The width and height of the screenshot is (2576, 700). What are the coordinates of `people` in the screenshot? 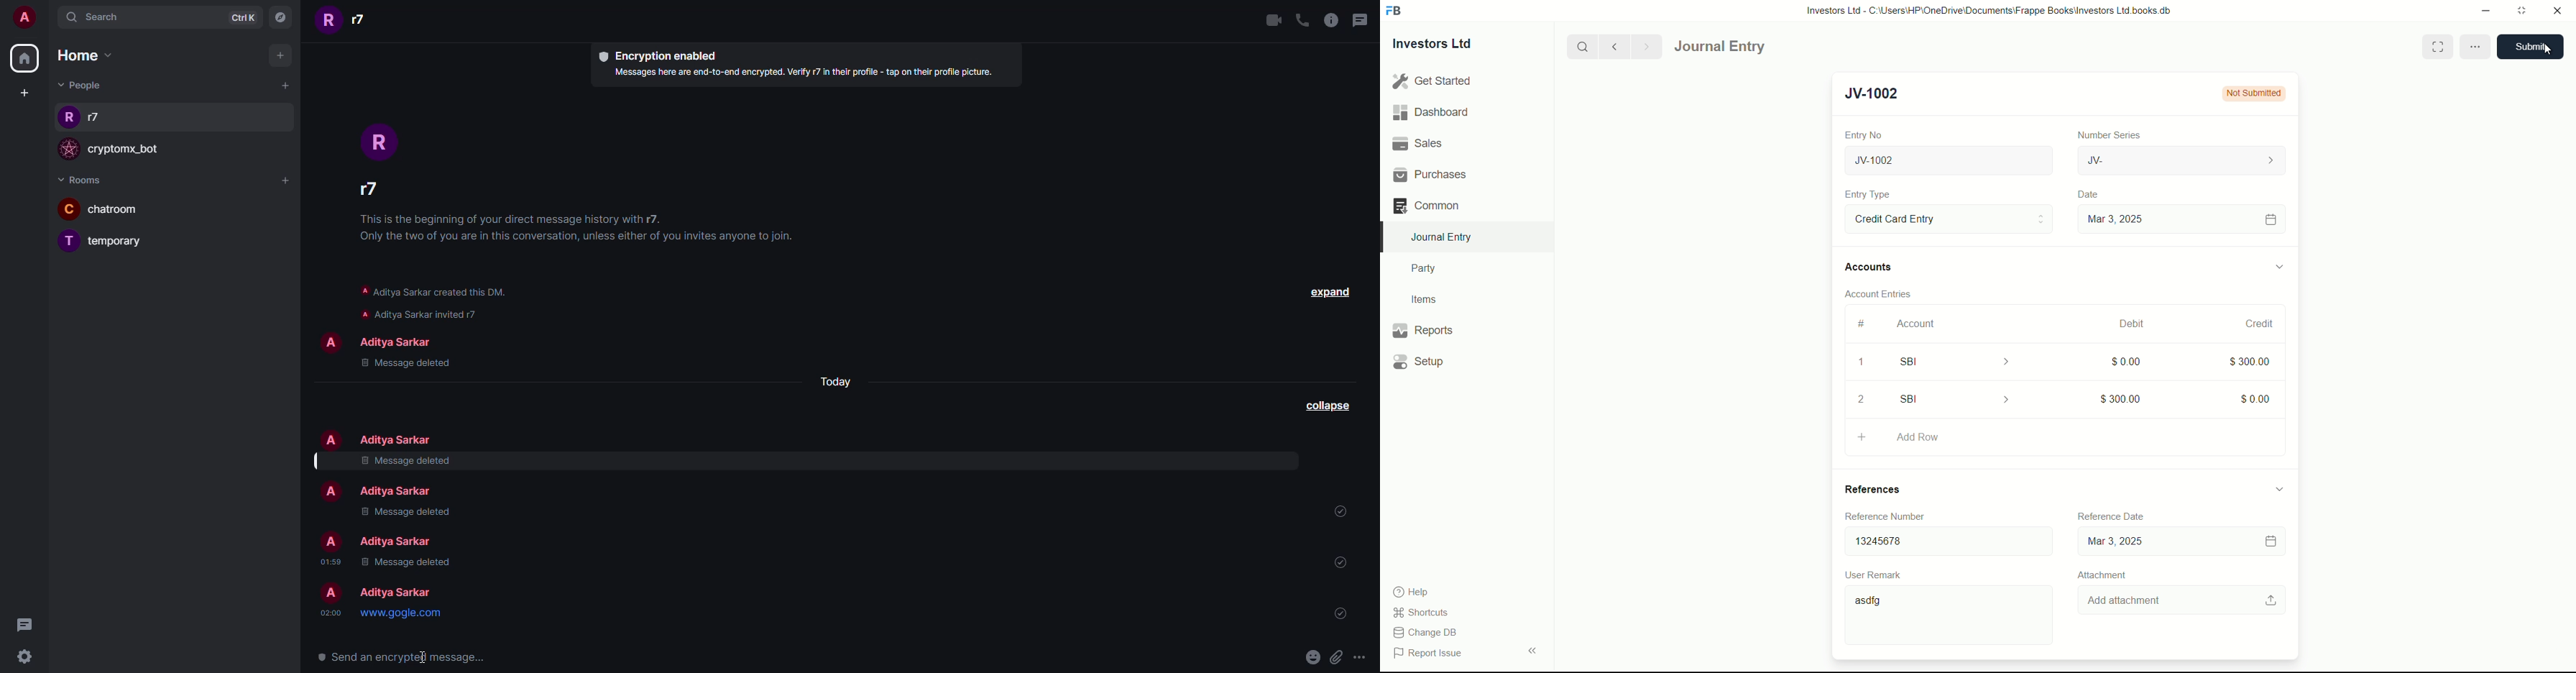 It's located at (372, 188).